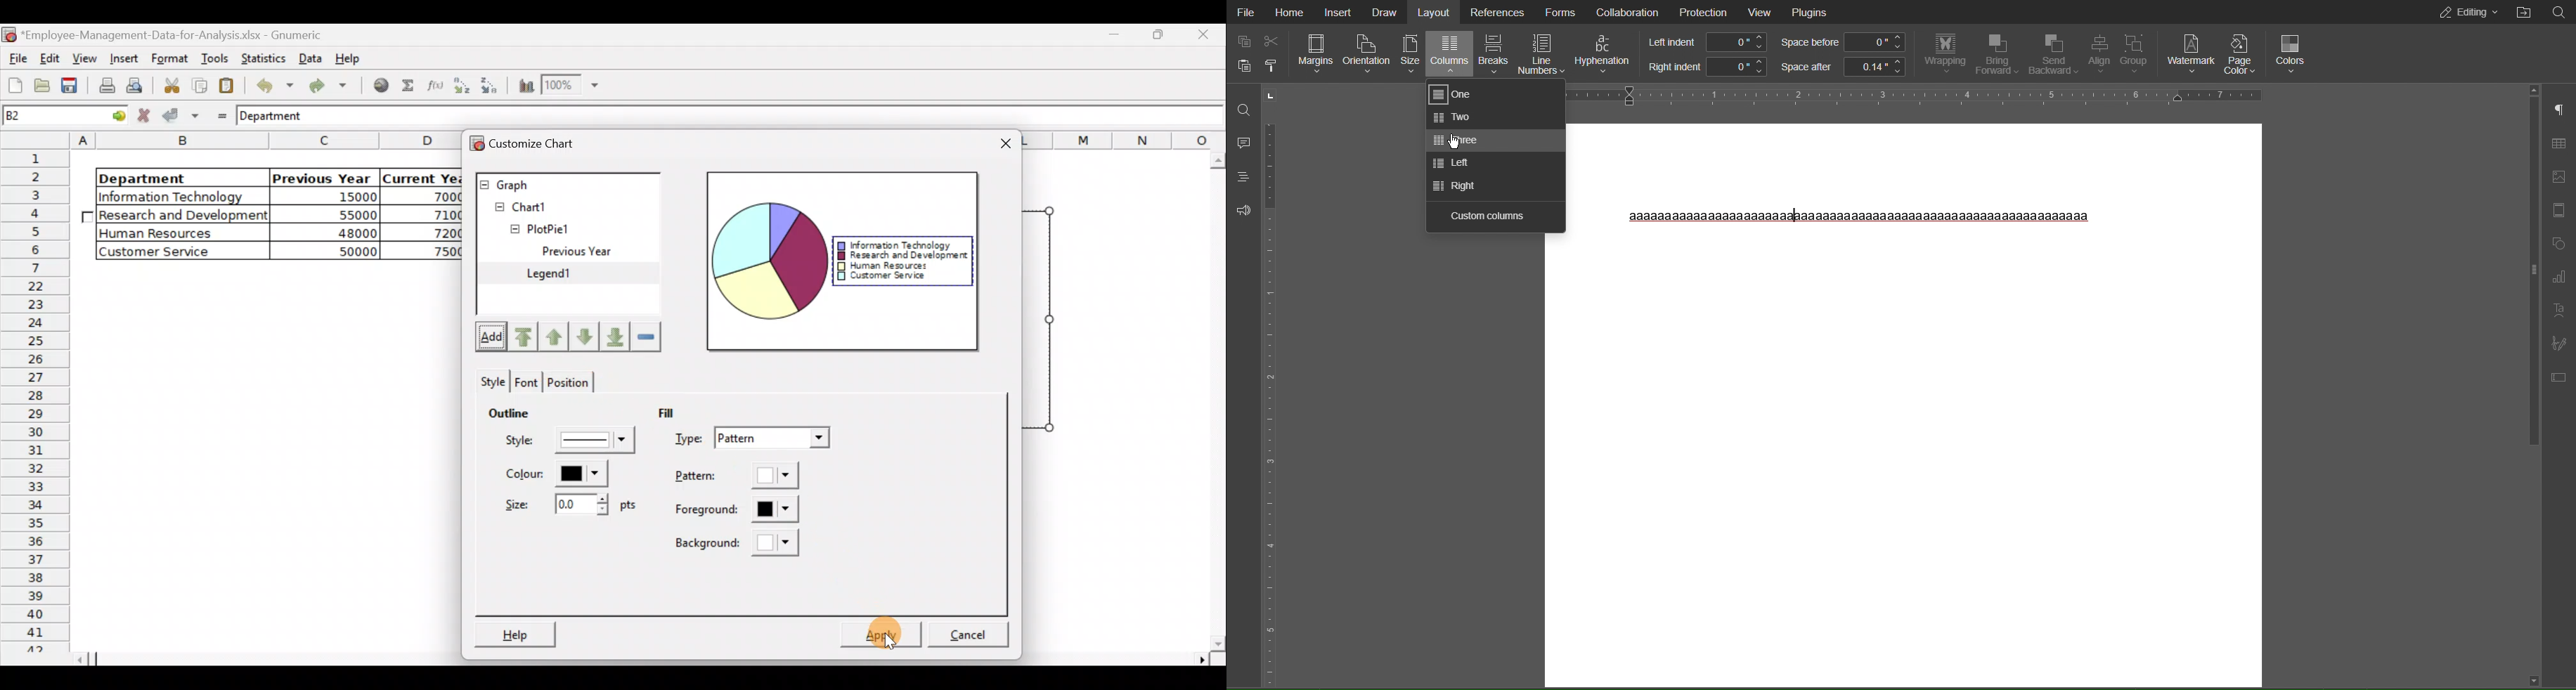 Image resolution: width=2576 pixels, height=700 pixels. Describe the element at coordinates (2561, 177) in the screenshot. I see `Image Settings` at that location.